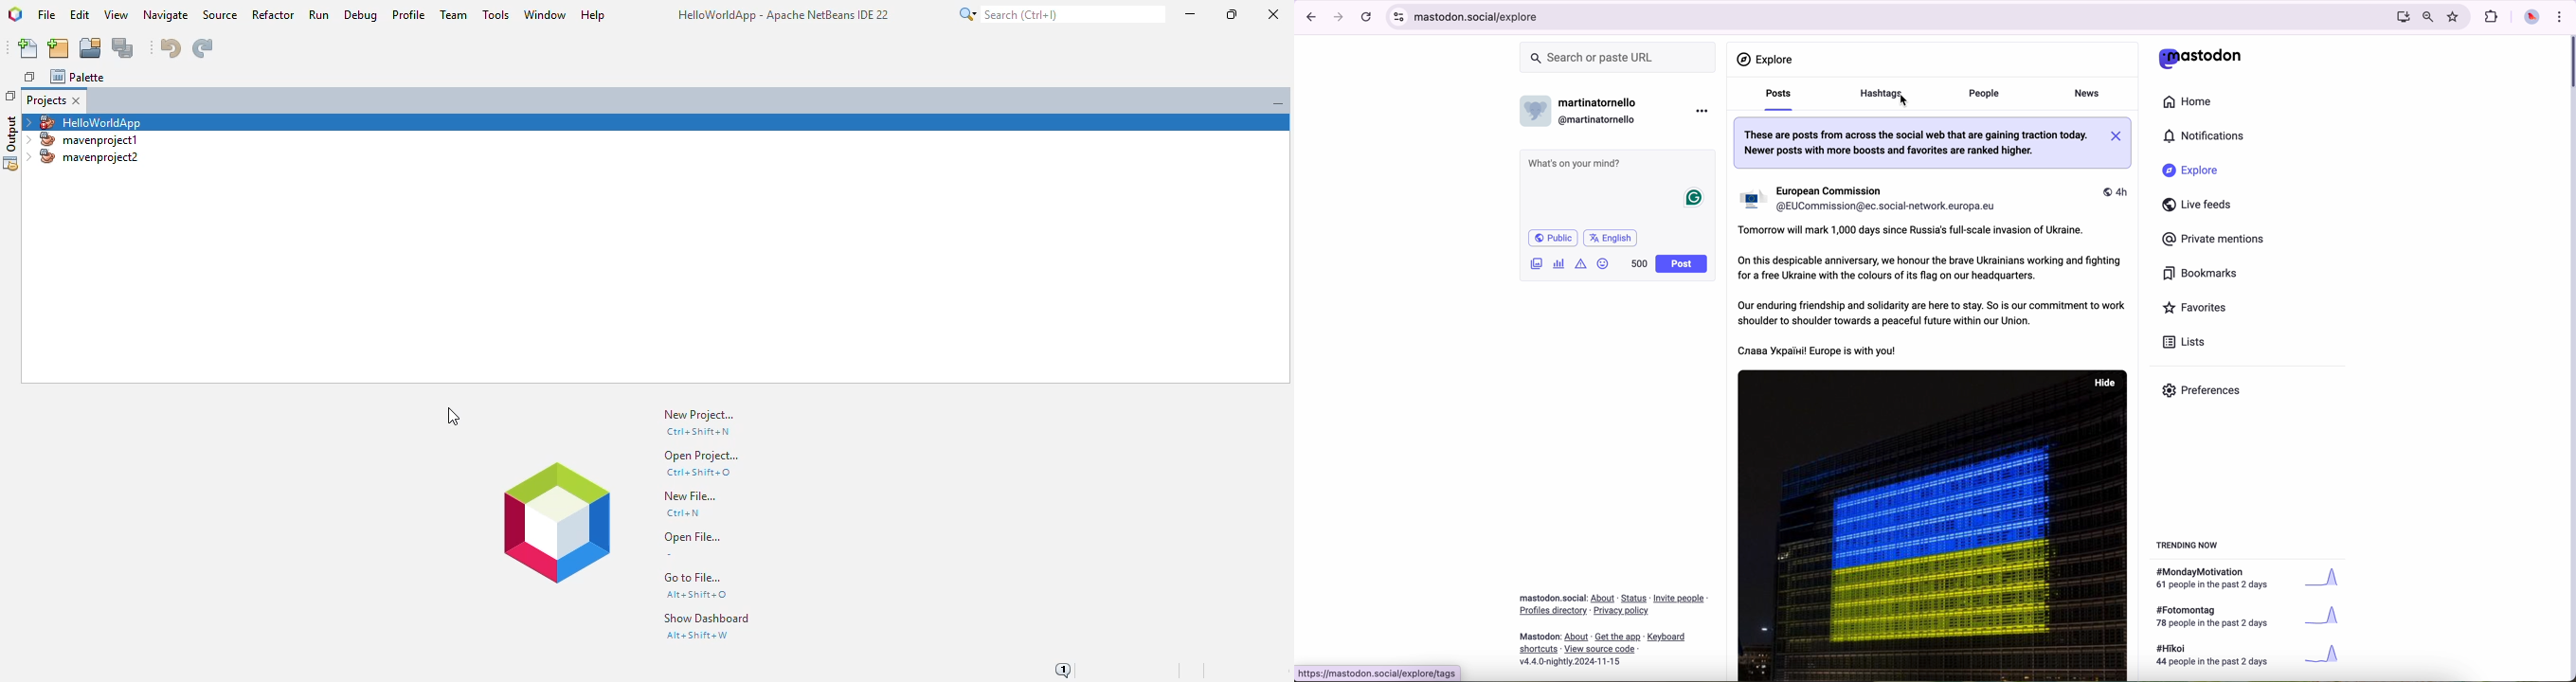 This screenshot has height=700, width=2576. Describe the element at coordinates (1768, 60) in the screenshot. I see `explore page` at that location.